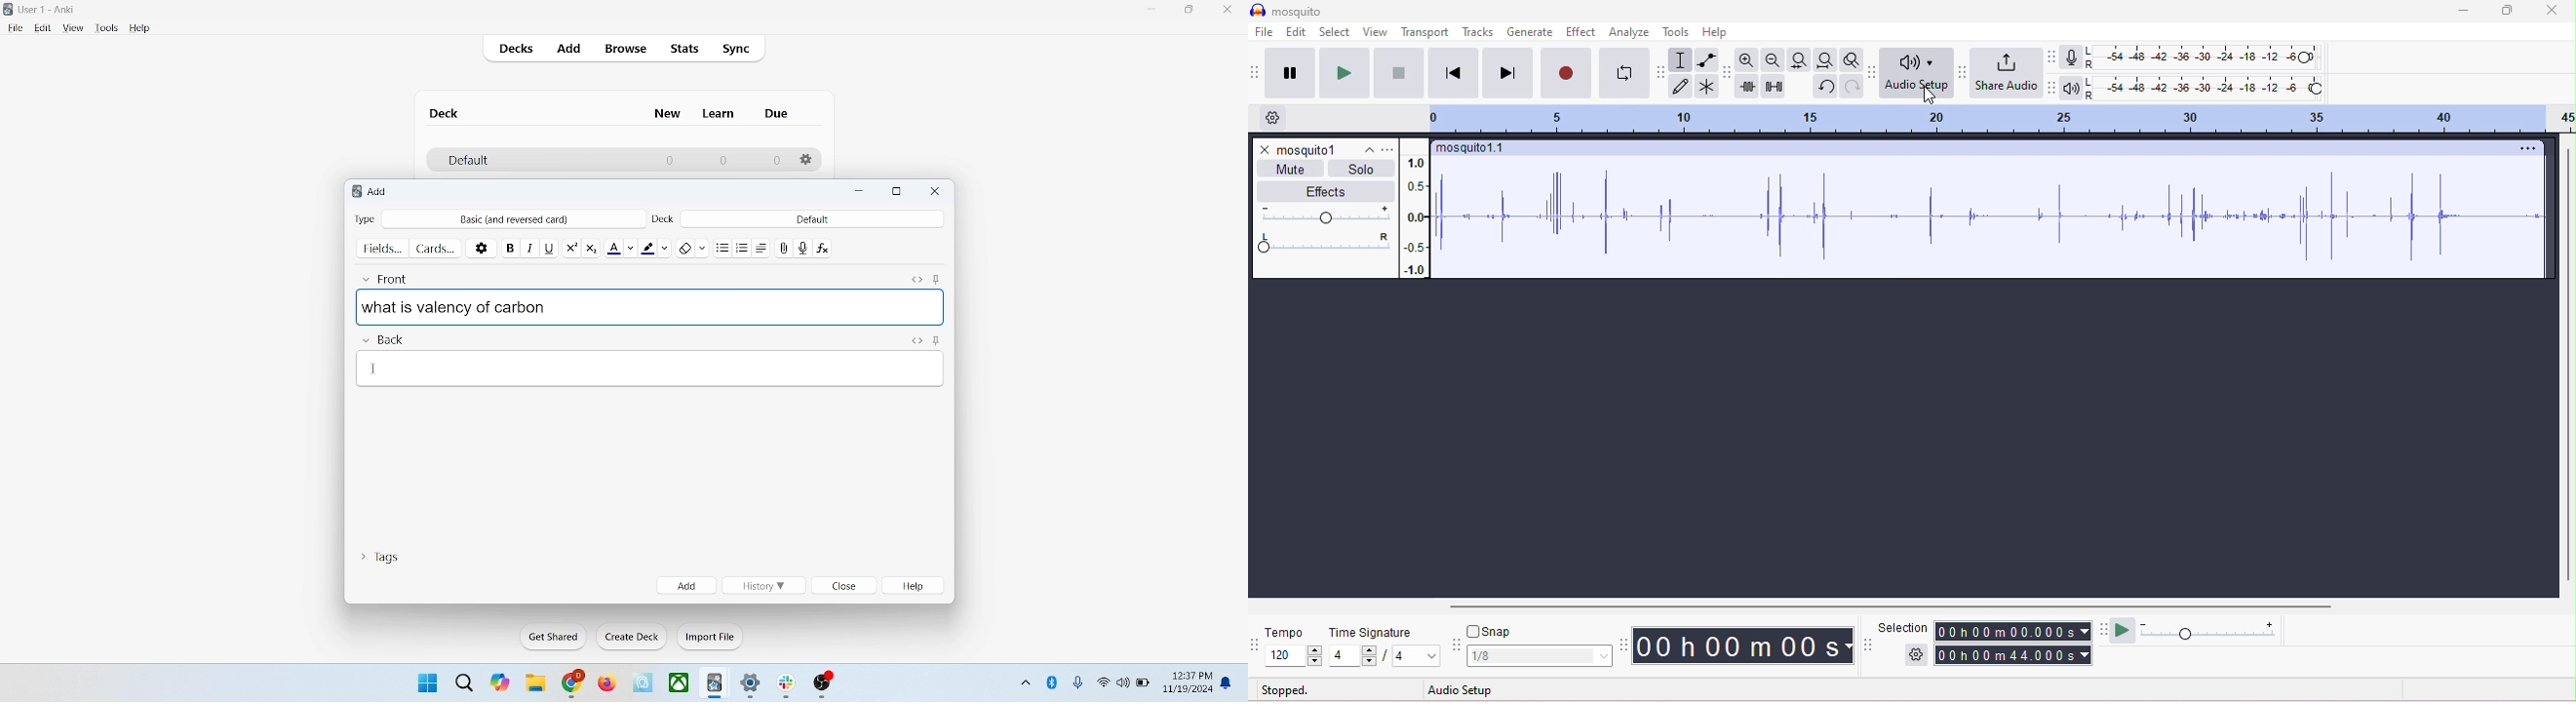  What do you see at coordinates (683, 49) in the screenshot?
I see `stats` at bounding box center [683, 49].